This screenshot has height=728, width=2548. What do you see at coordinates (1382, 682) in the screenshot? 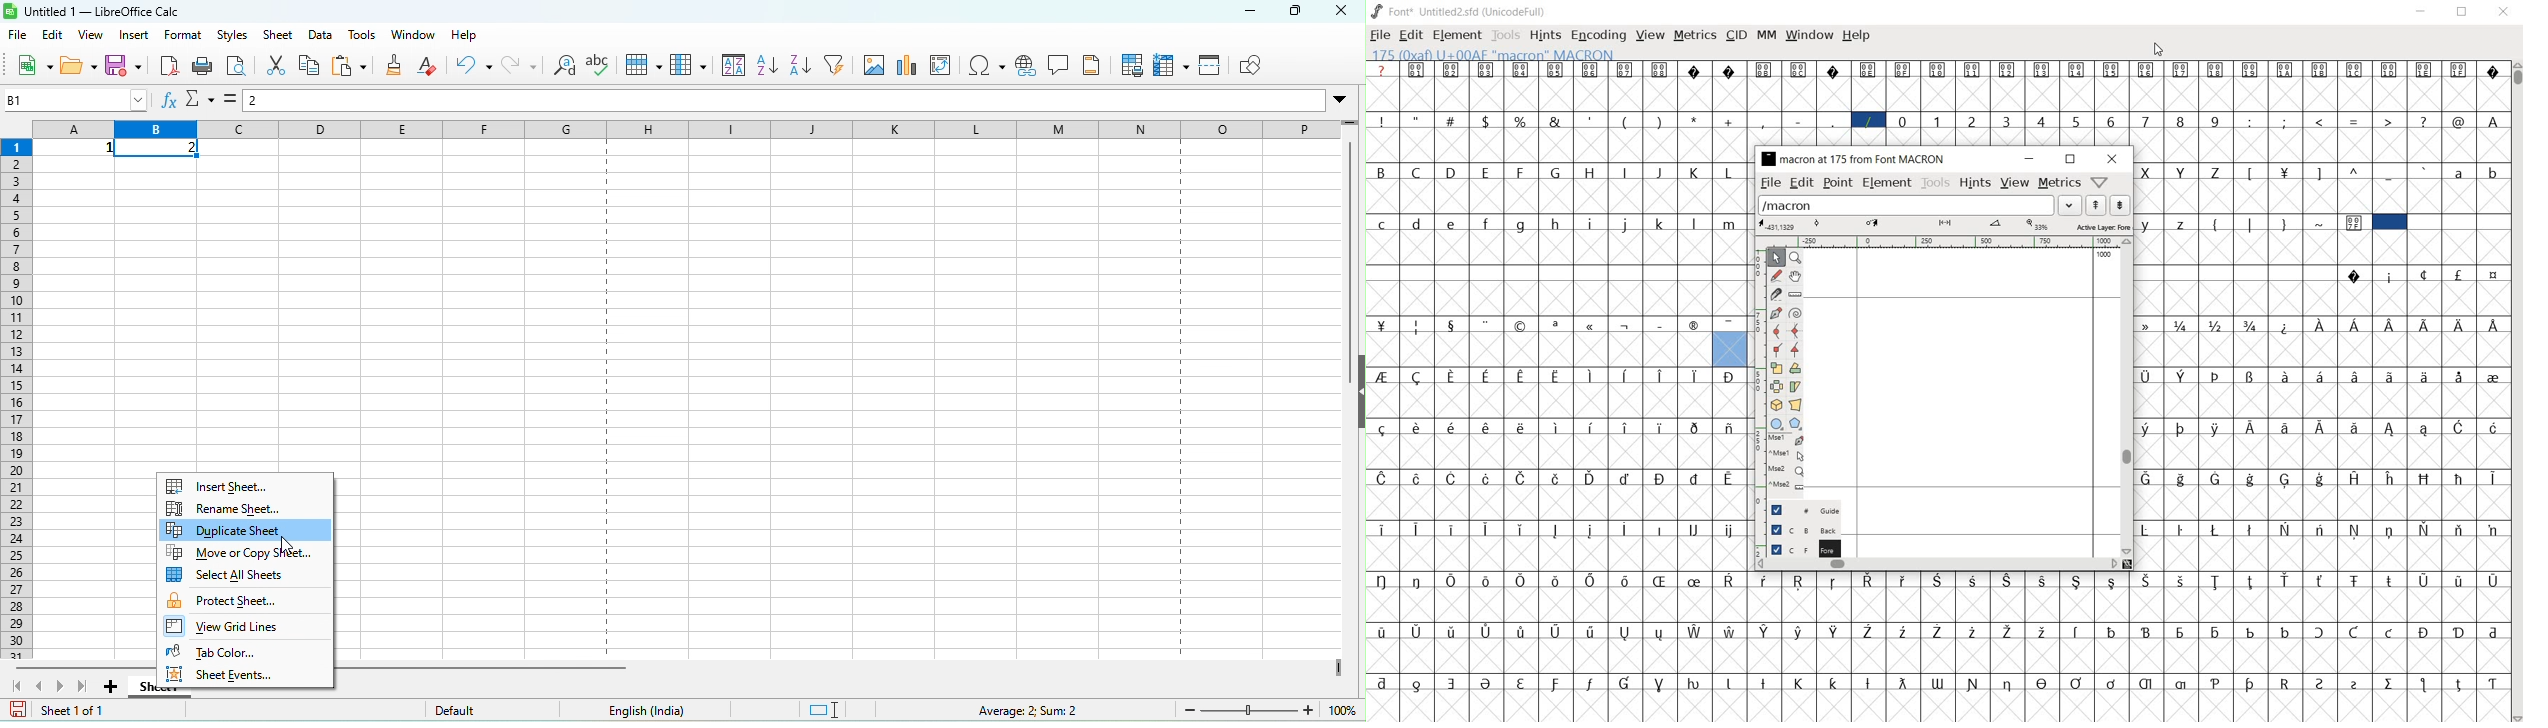
I see `Symbol` at bounding box center [1382, 682].